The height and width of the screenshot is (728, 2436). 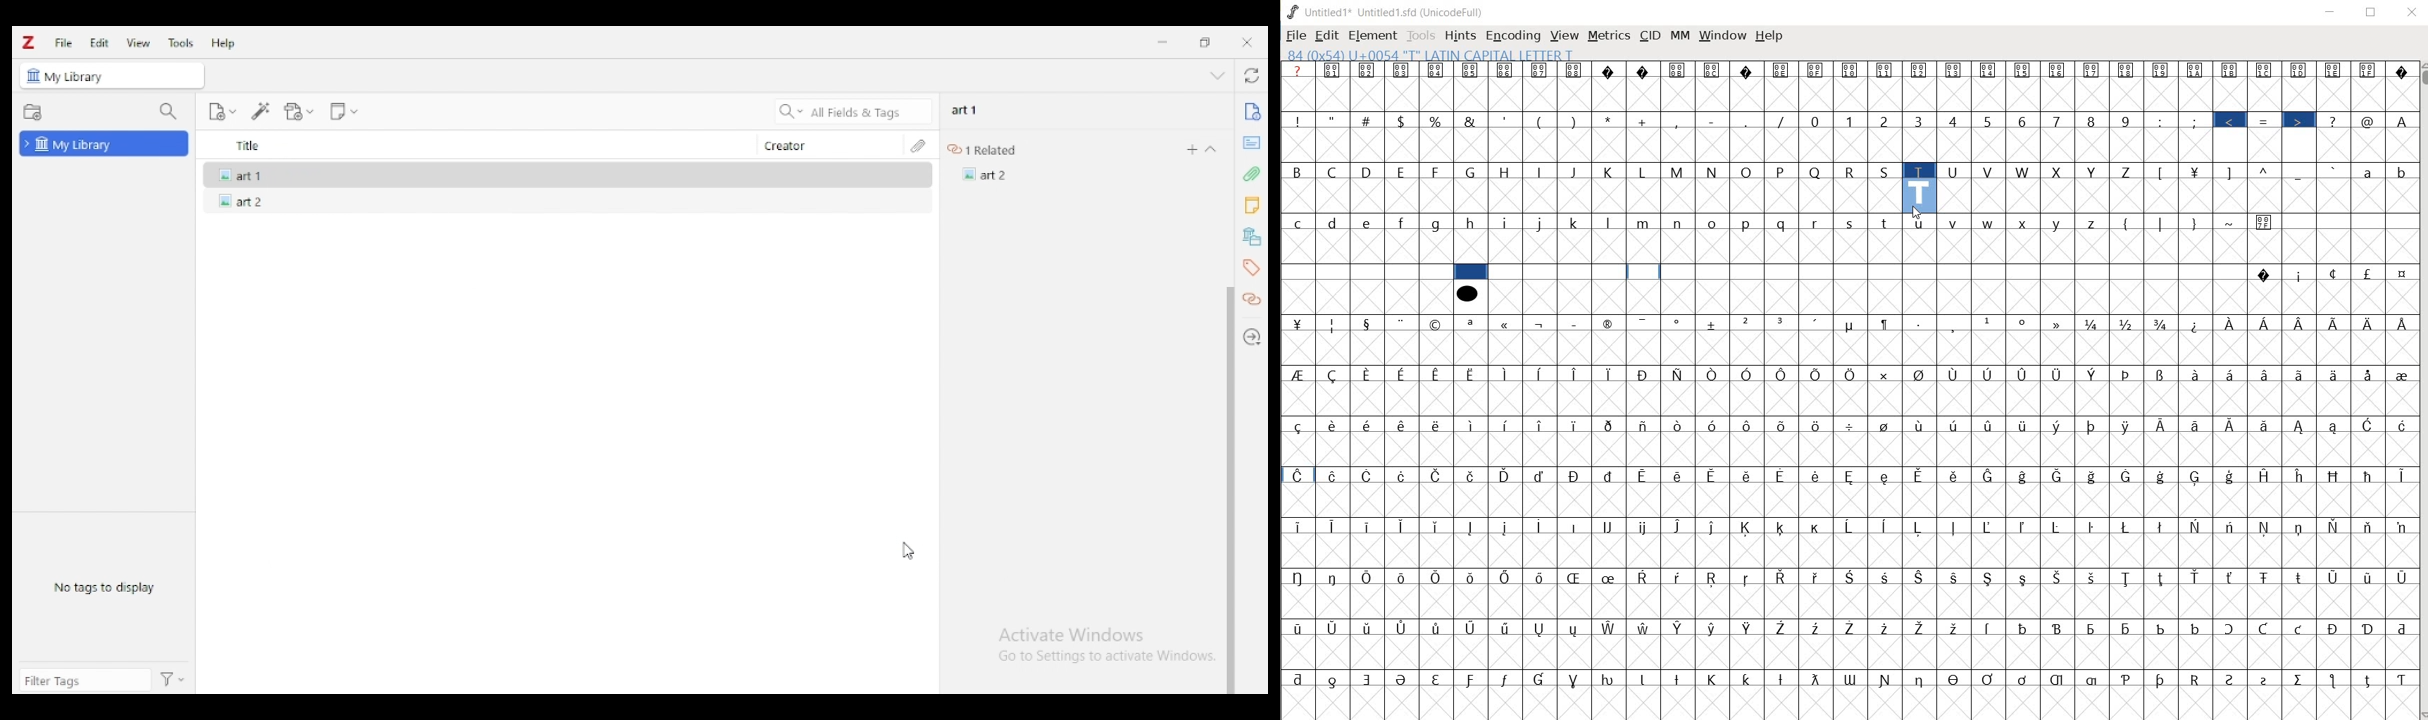 What do you see at coordinates (1254, 300) in the screenshot?
I see `related` at bounding box center [1254, 300].